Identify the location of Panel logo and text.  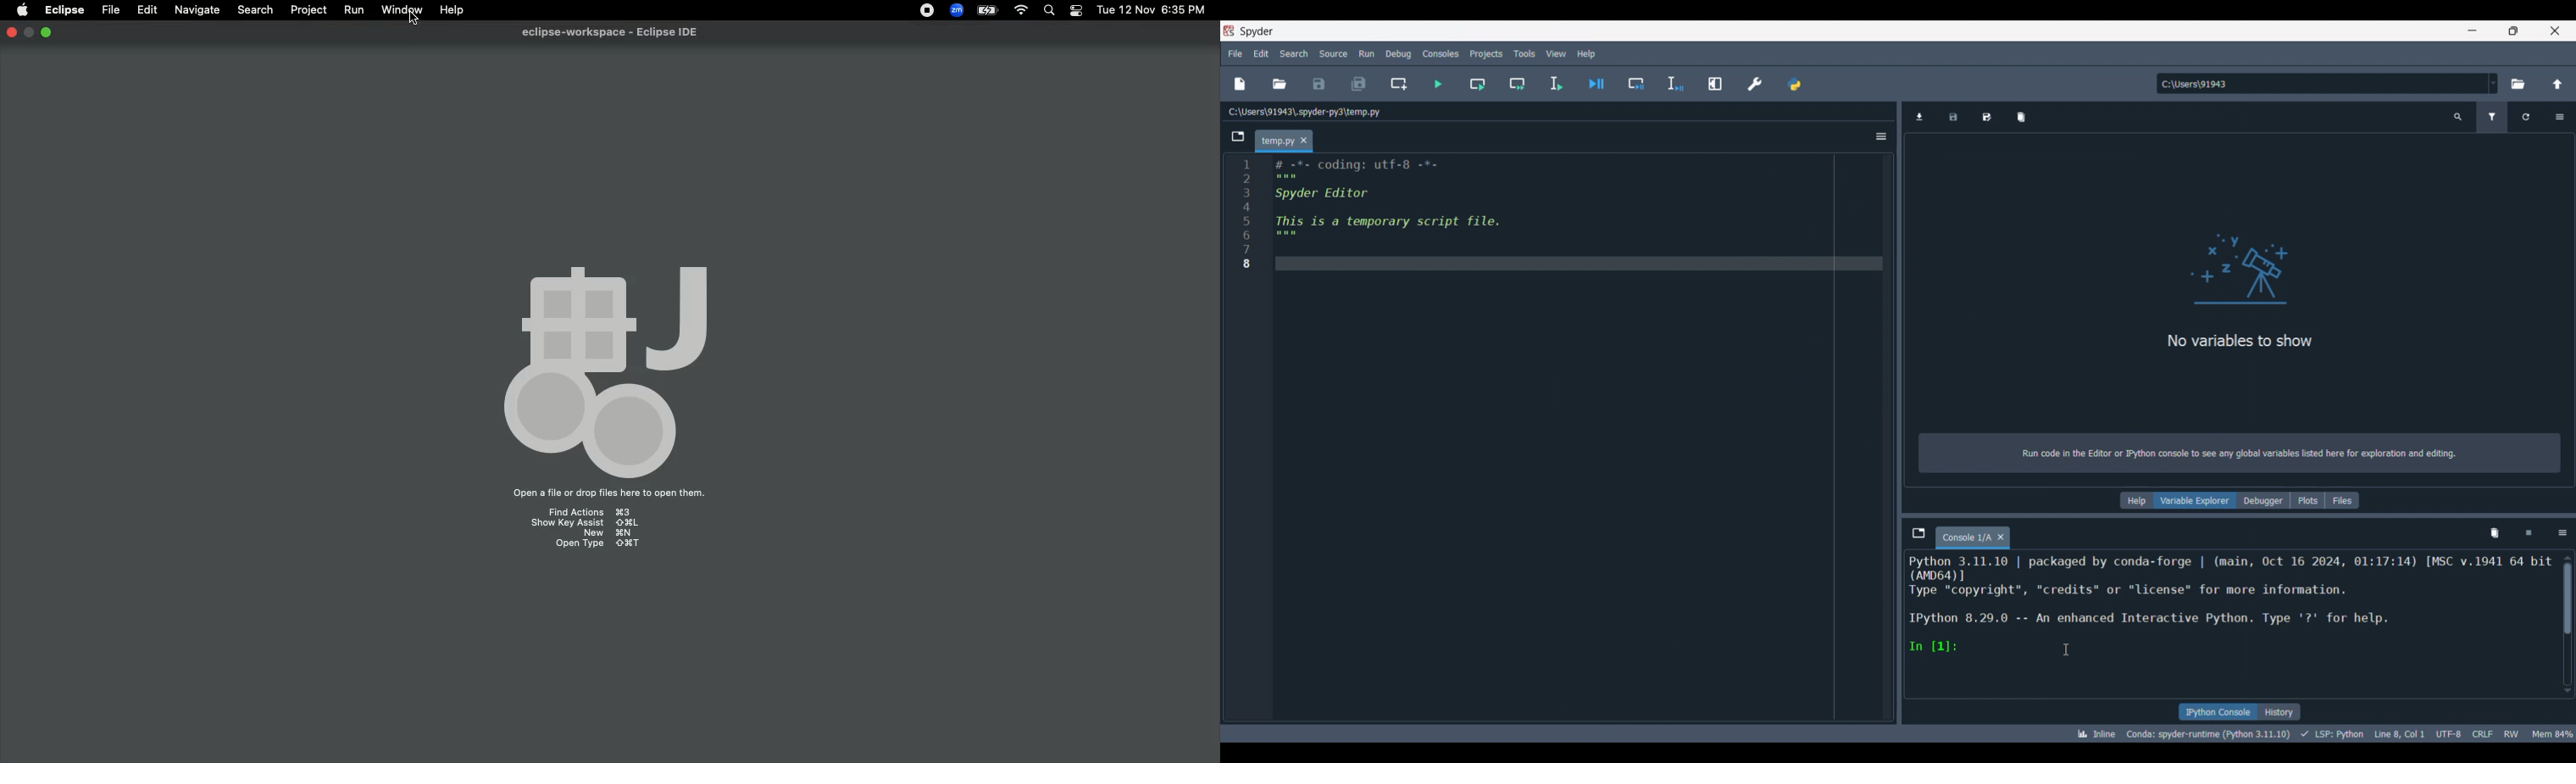
(2243, 351).